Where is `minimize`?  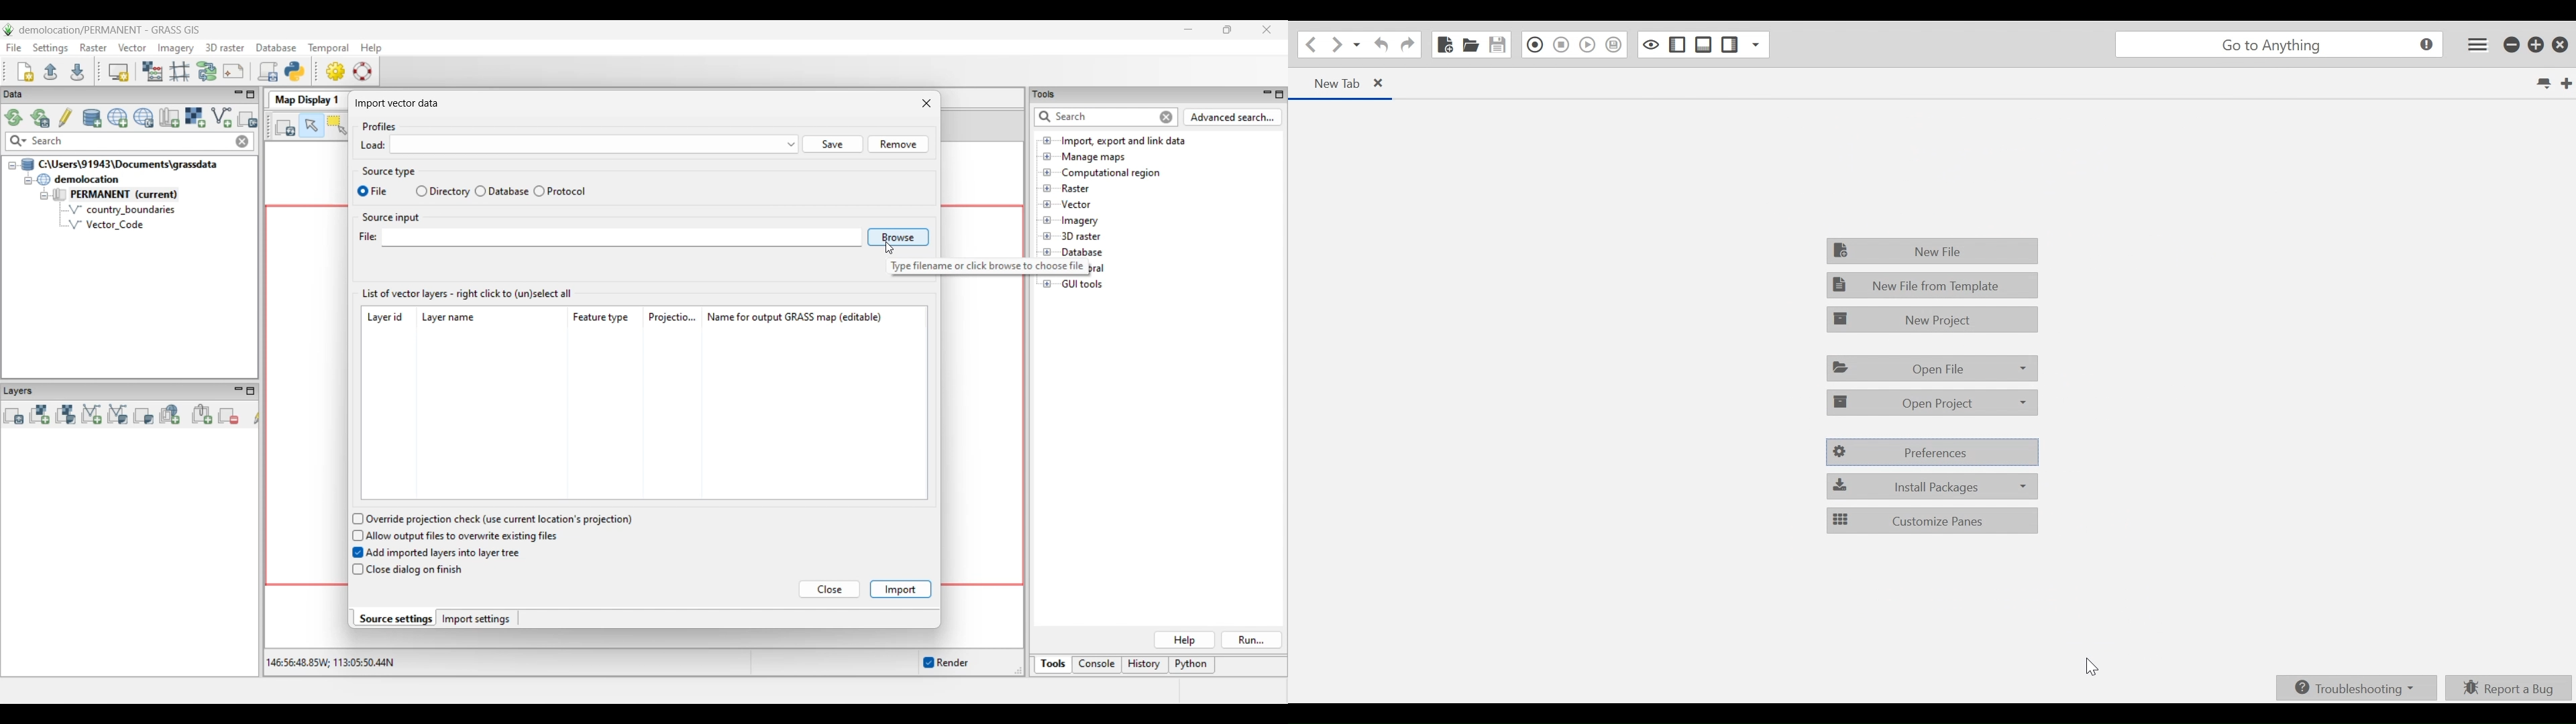 minimize is located at coordinates (2512, 46).